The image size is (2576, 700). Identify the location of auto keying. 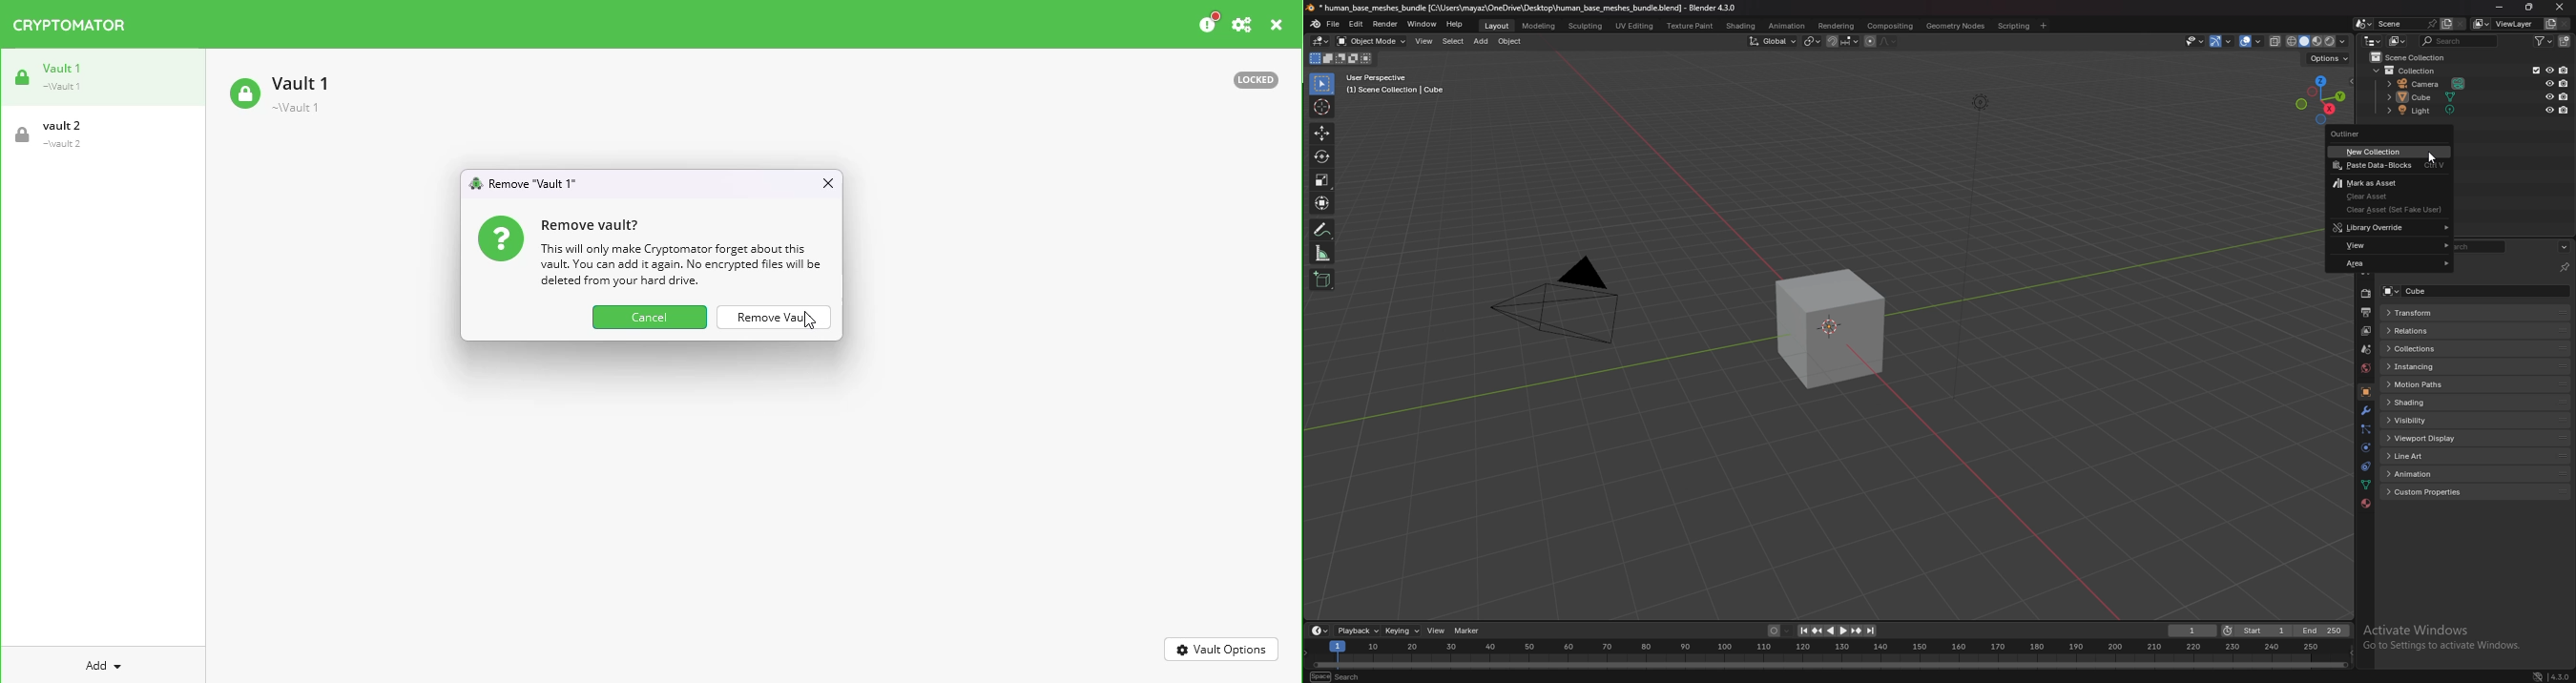
(1781, 631).